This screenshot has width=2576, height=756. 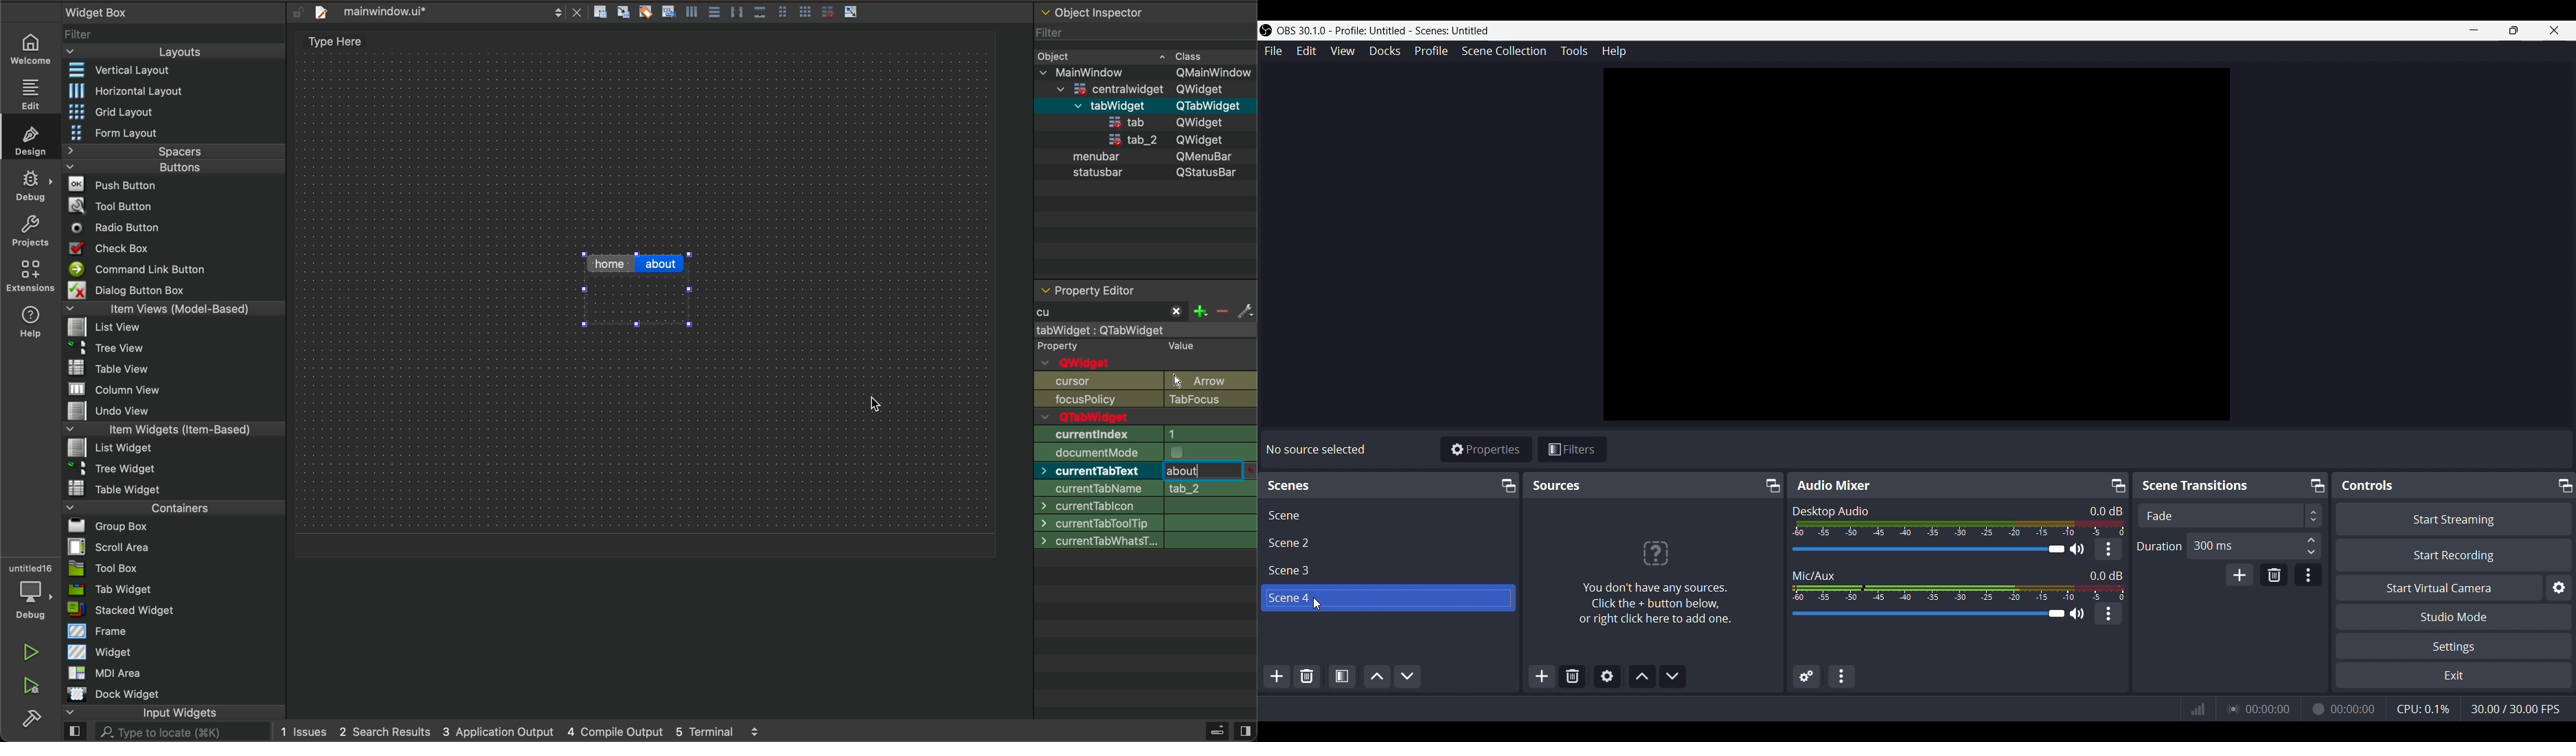 I want to click on Transition Type Dropdown, so click(x=2387, y=515).